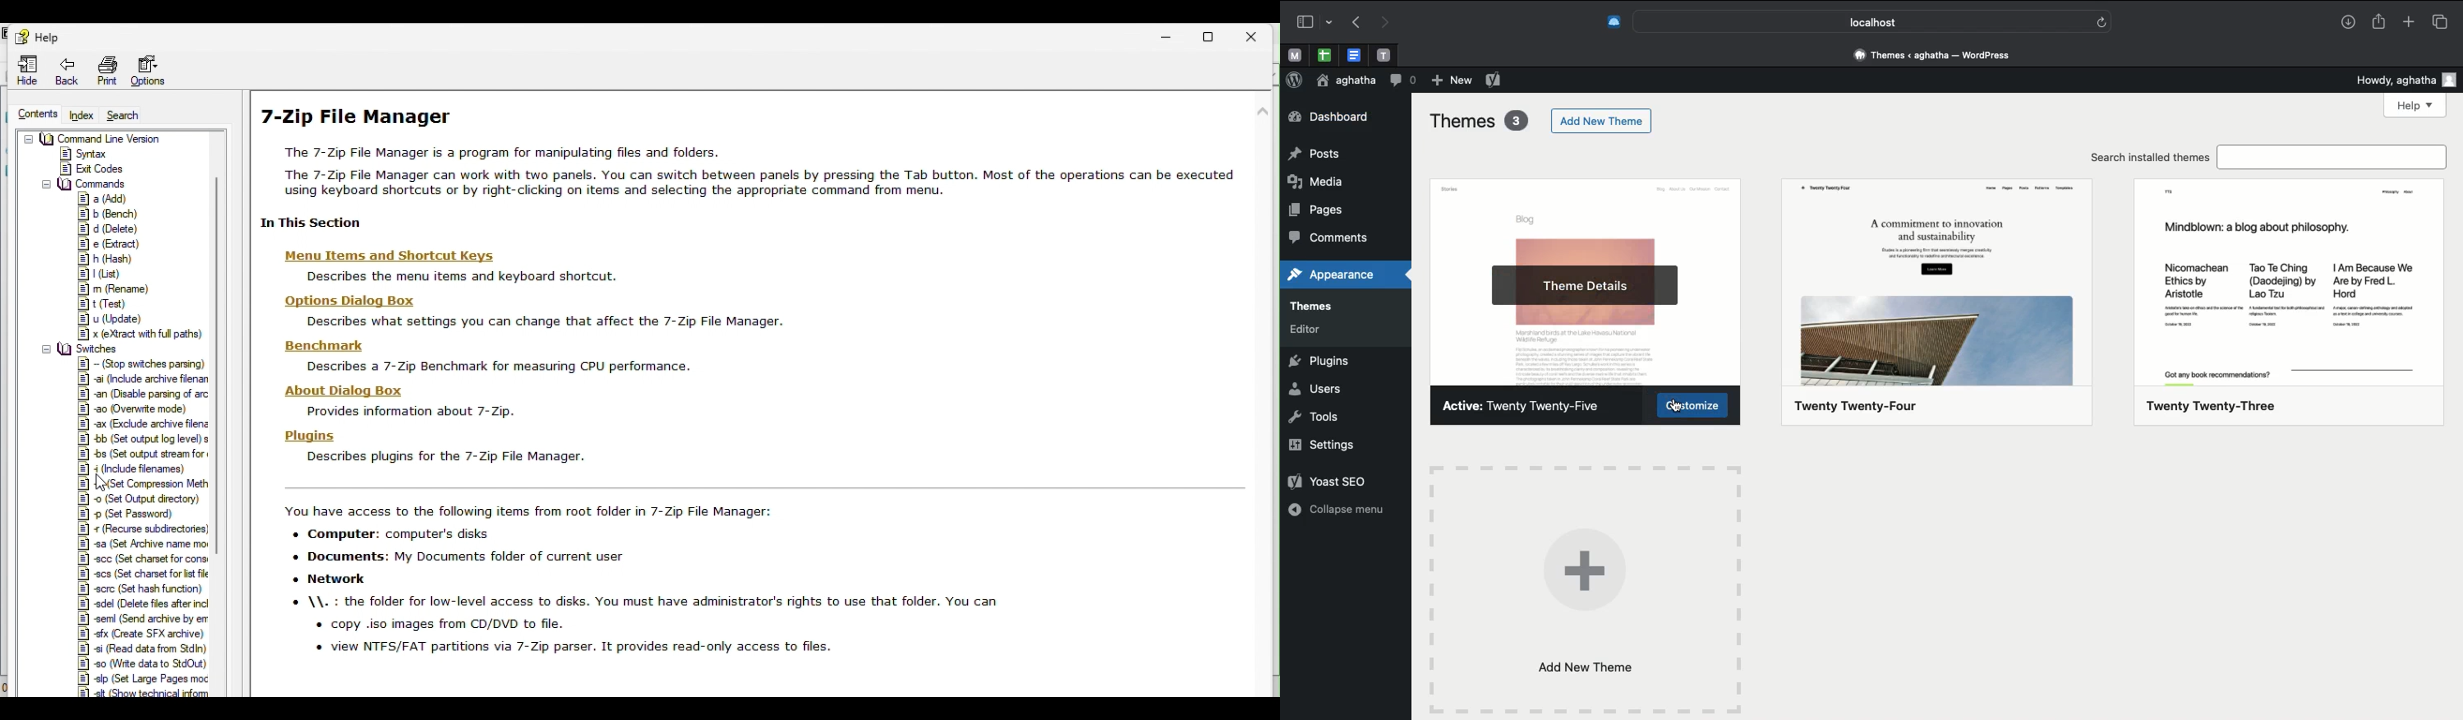  I want to click on delete files, so click(143, 607).